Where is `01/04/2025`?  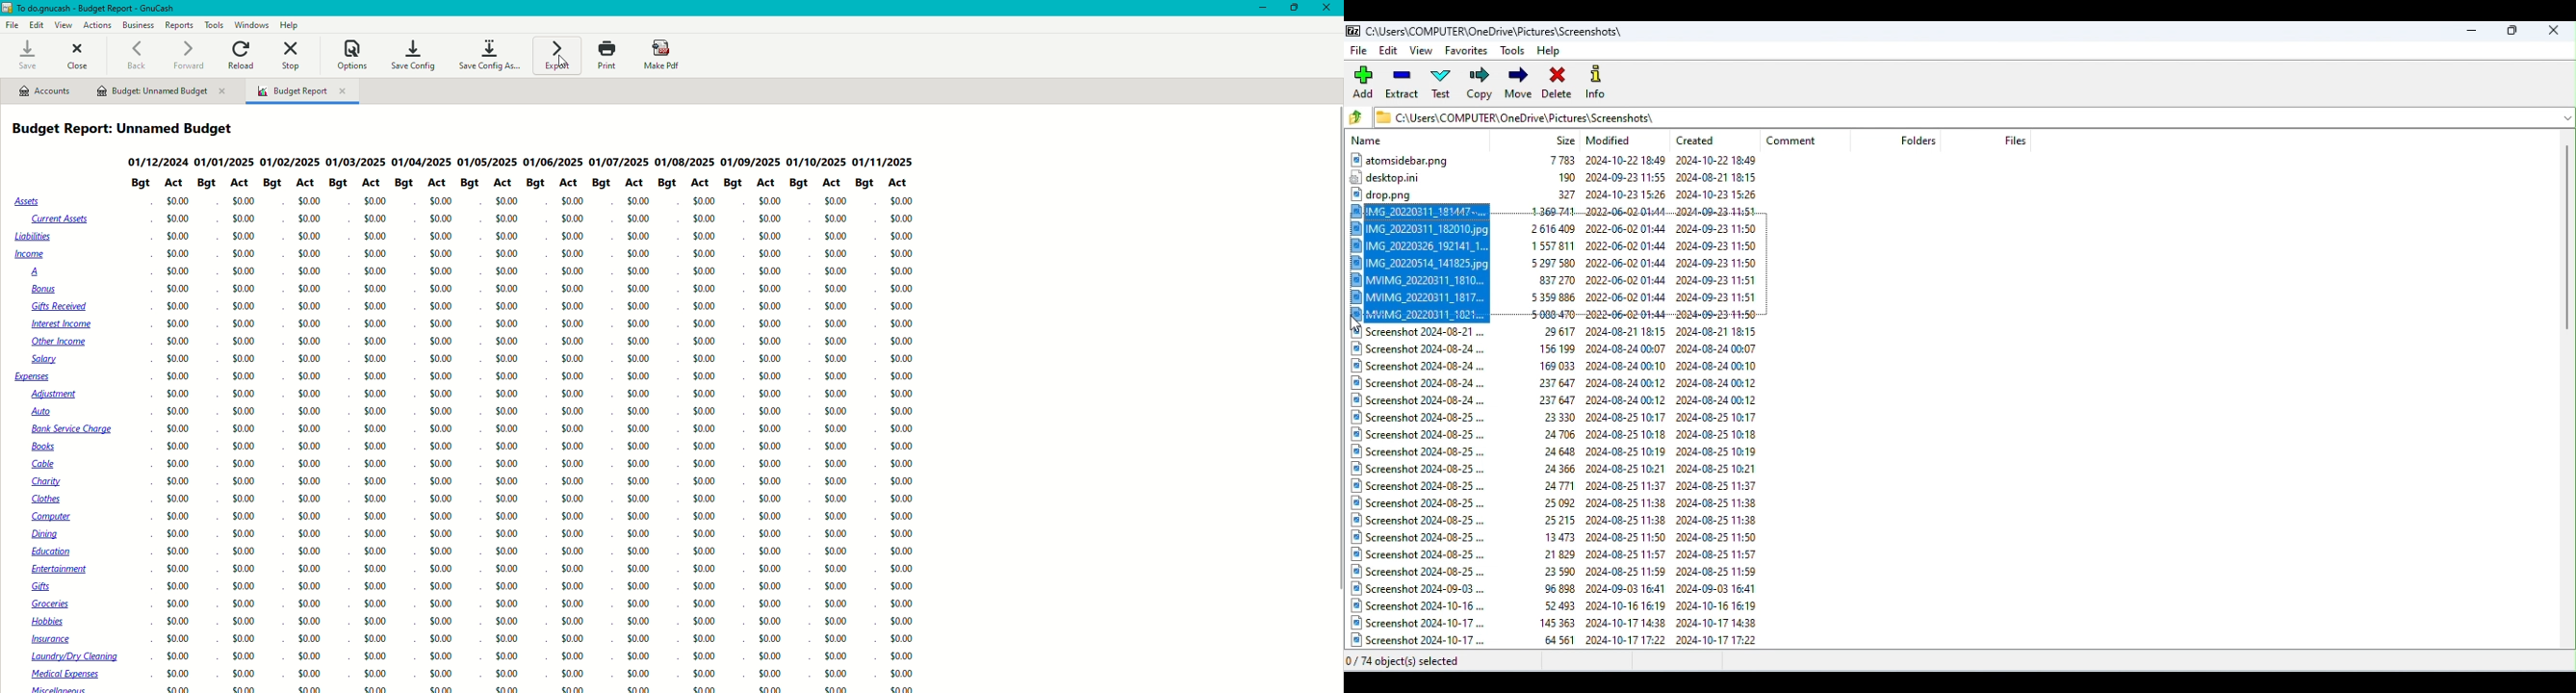
01/04/2025 is located at coordinates (421, 162).